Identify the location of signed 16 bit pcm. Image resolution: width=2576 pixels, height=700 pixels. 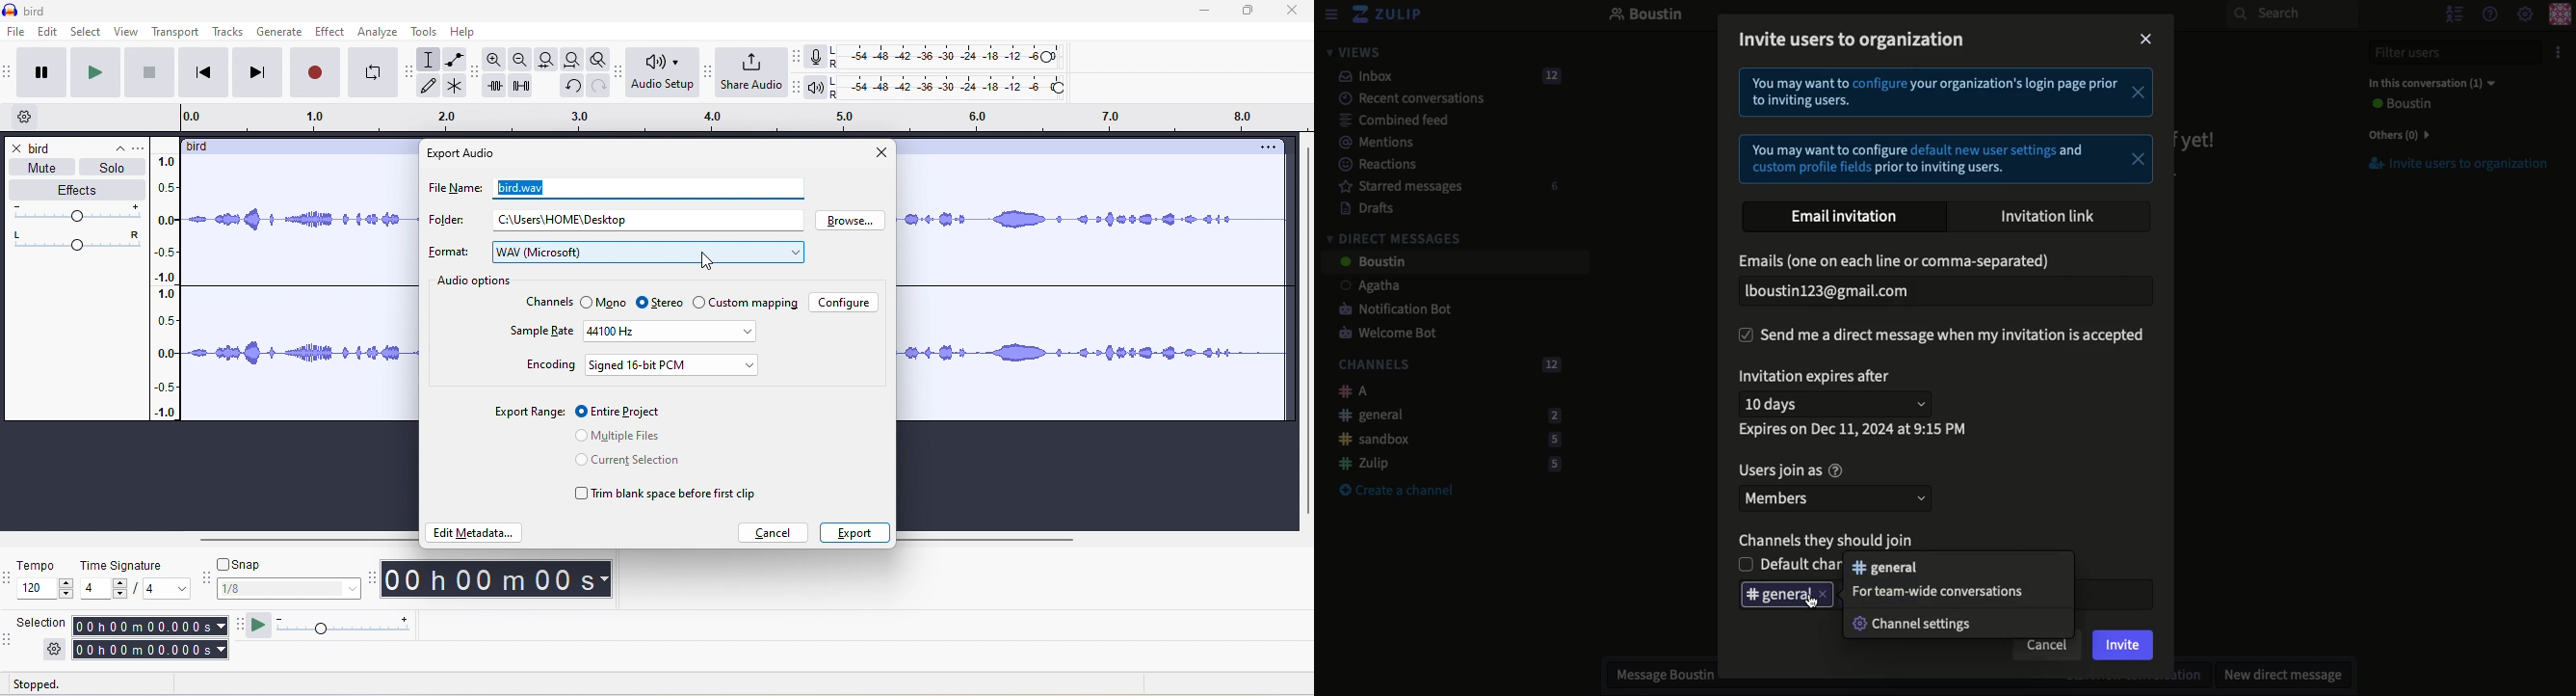
(674, 364).